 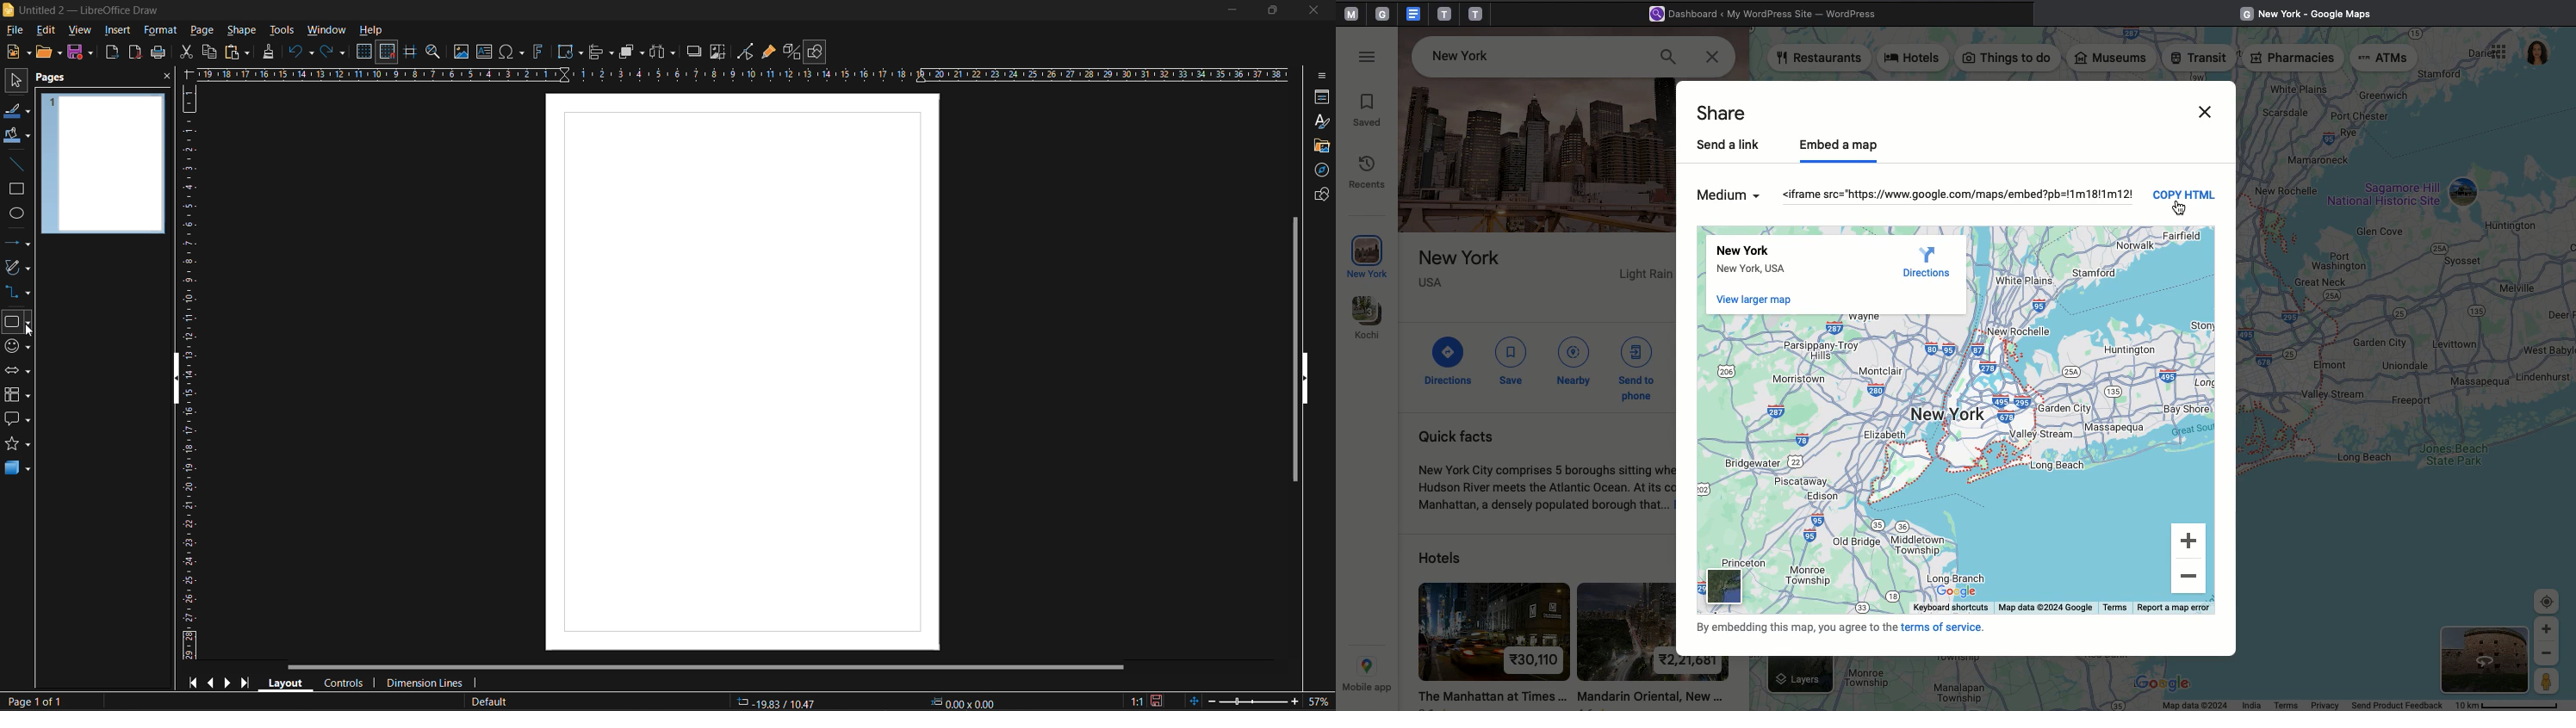 I want to click on controls, so click(x=342, y=685).